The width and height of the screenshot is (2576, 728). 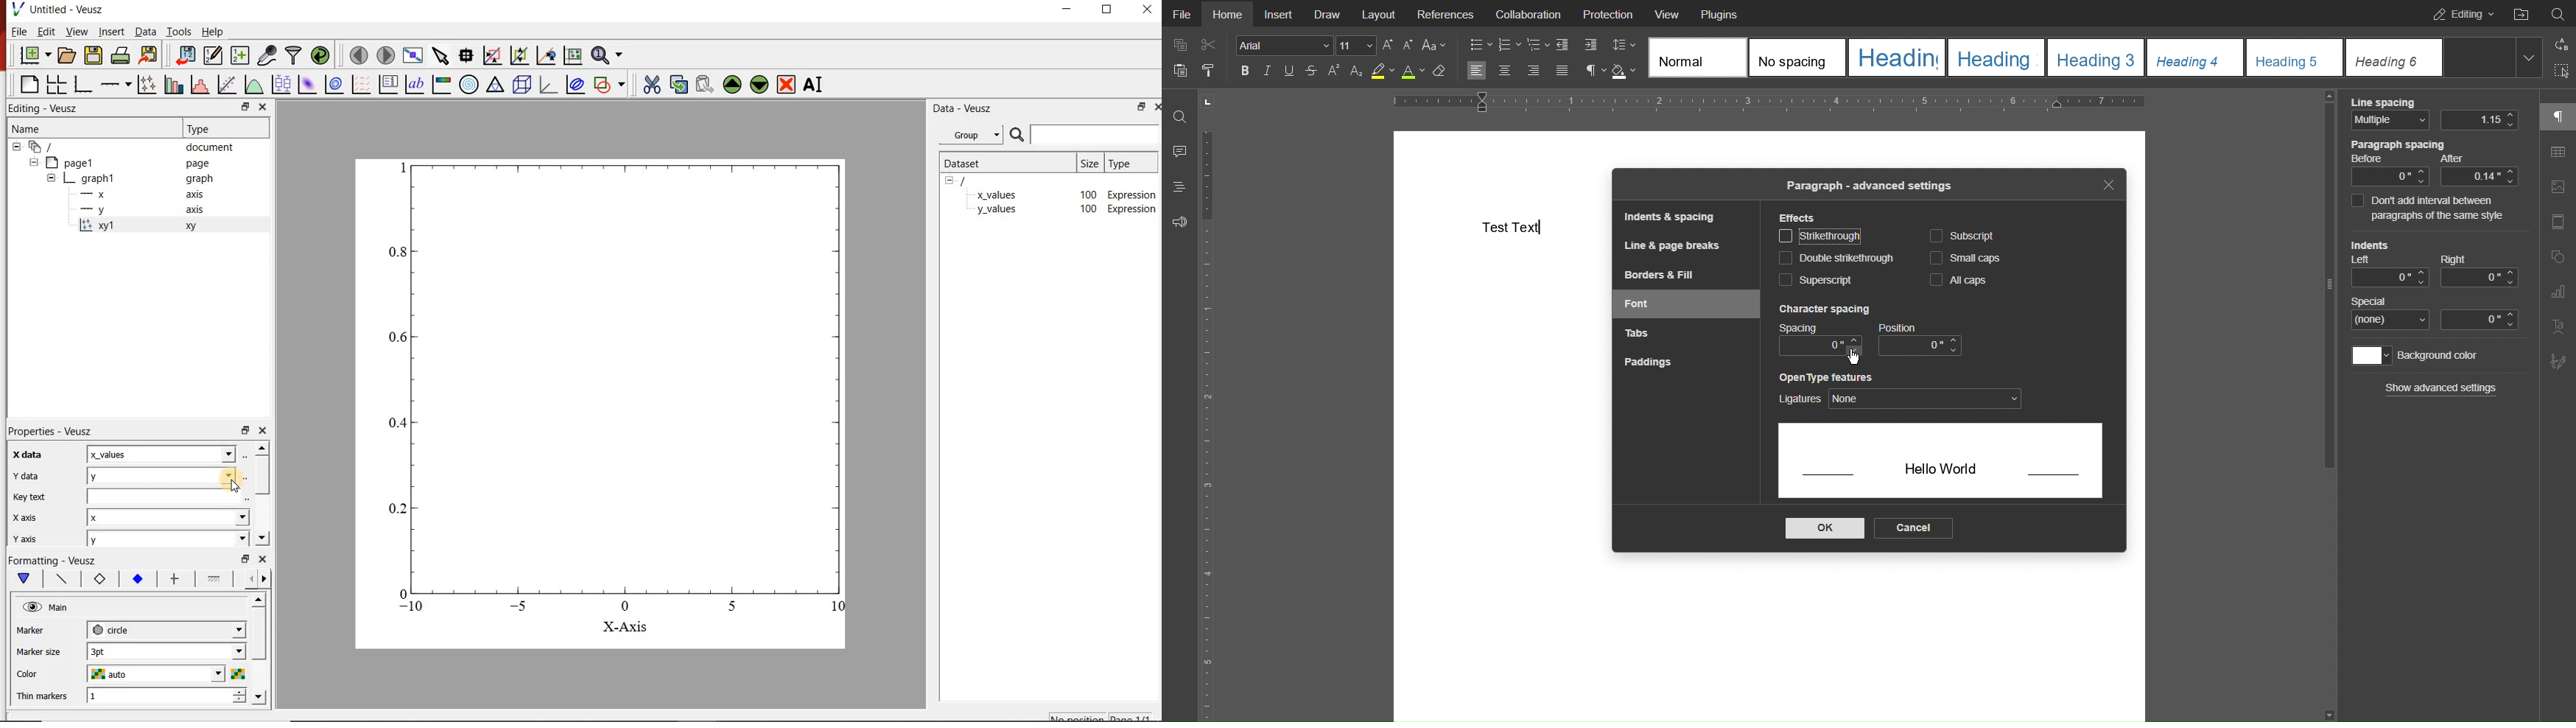 I want to click on Formatting - Veusz, so click(x=55, y=559).